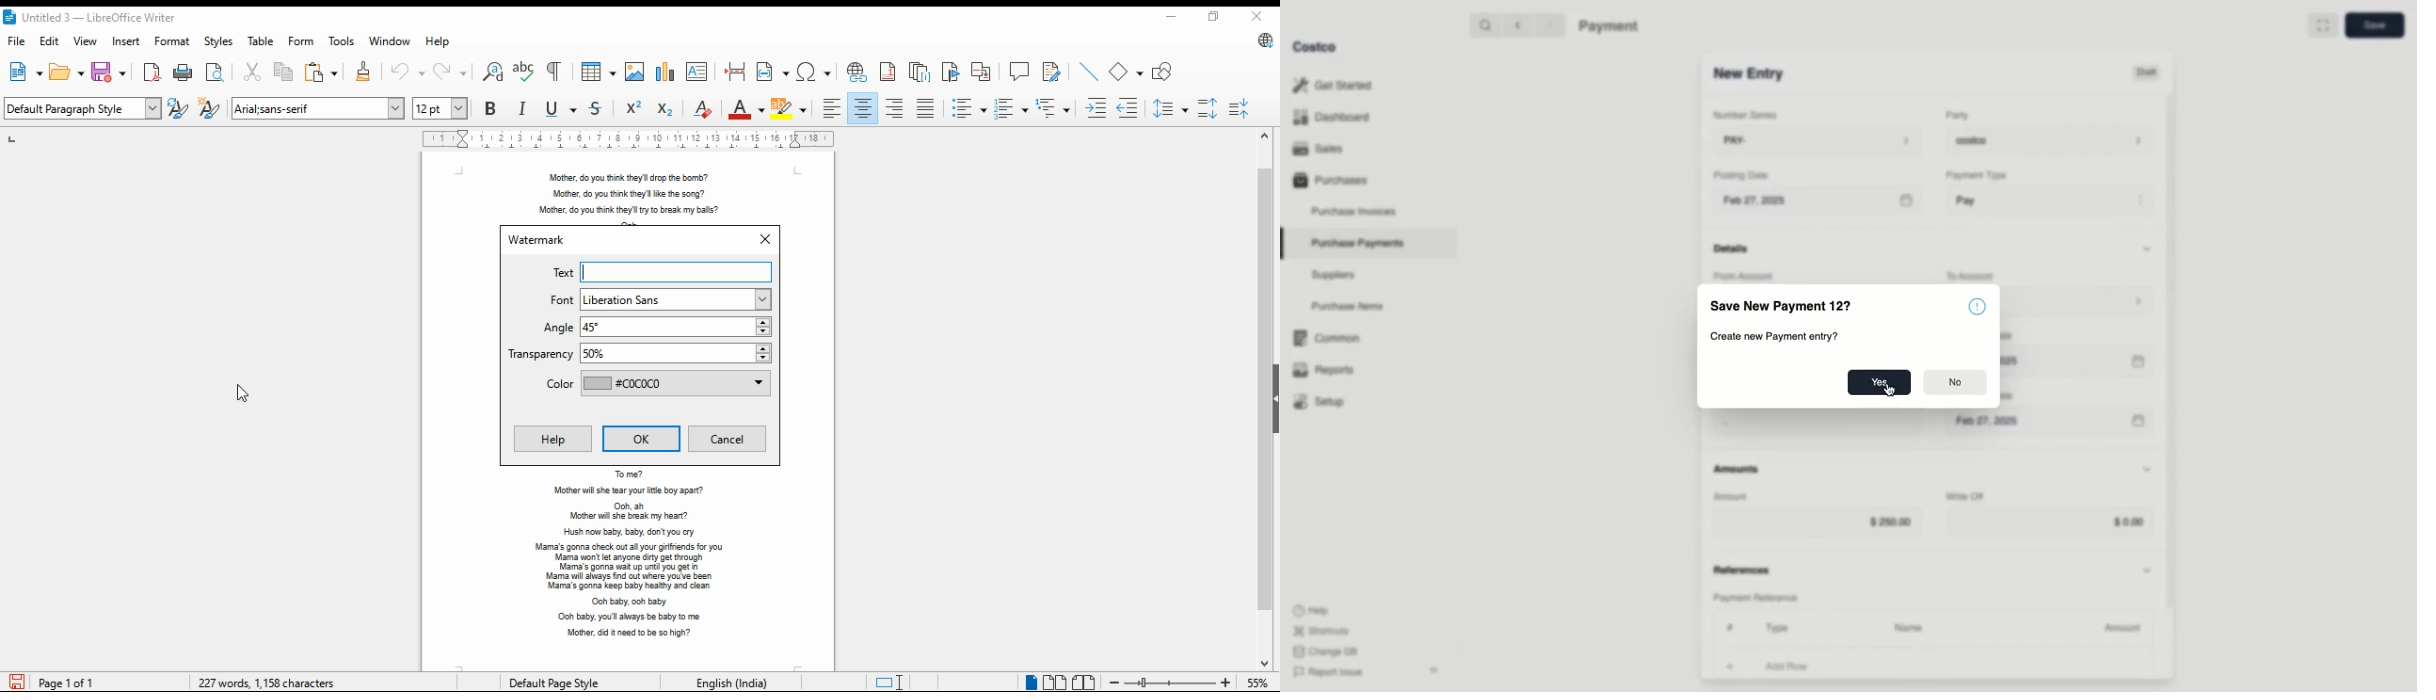  Describe the element at coordinates (1162, 72) in the screenshot. I see `show draw functions` at that location.